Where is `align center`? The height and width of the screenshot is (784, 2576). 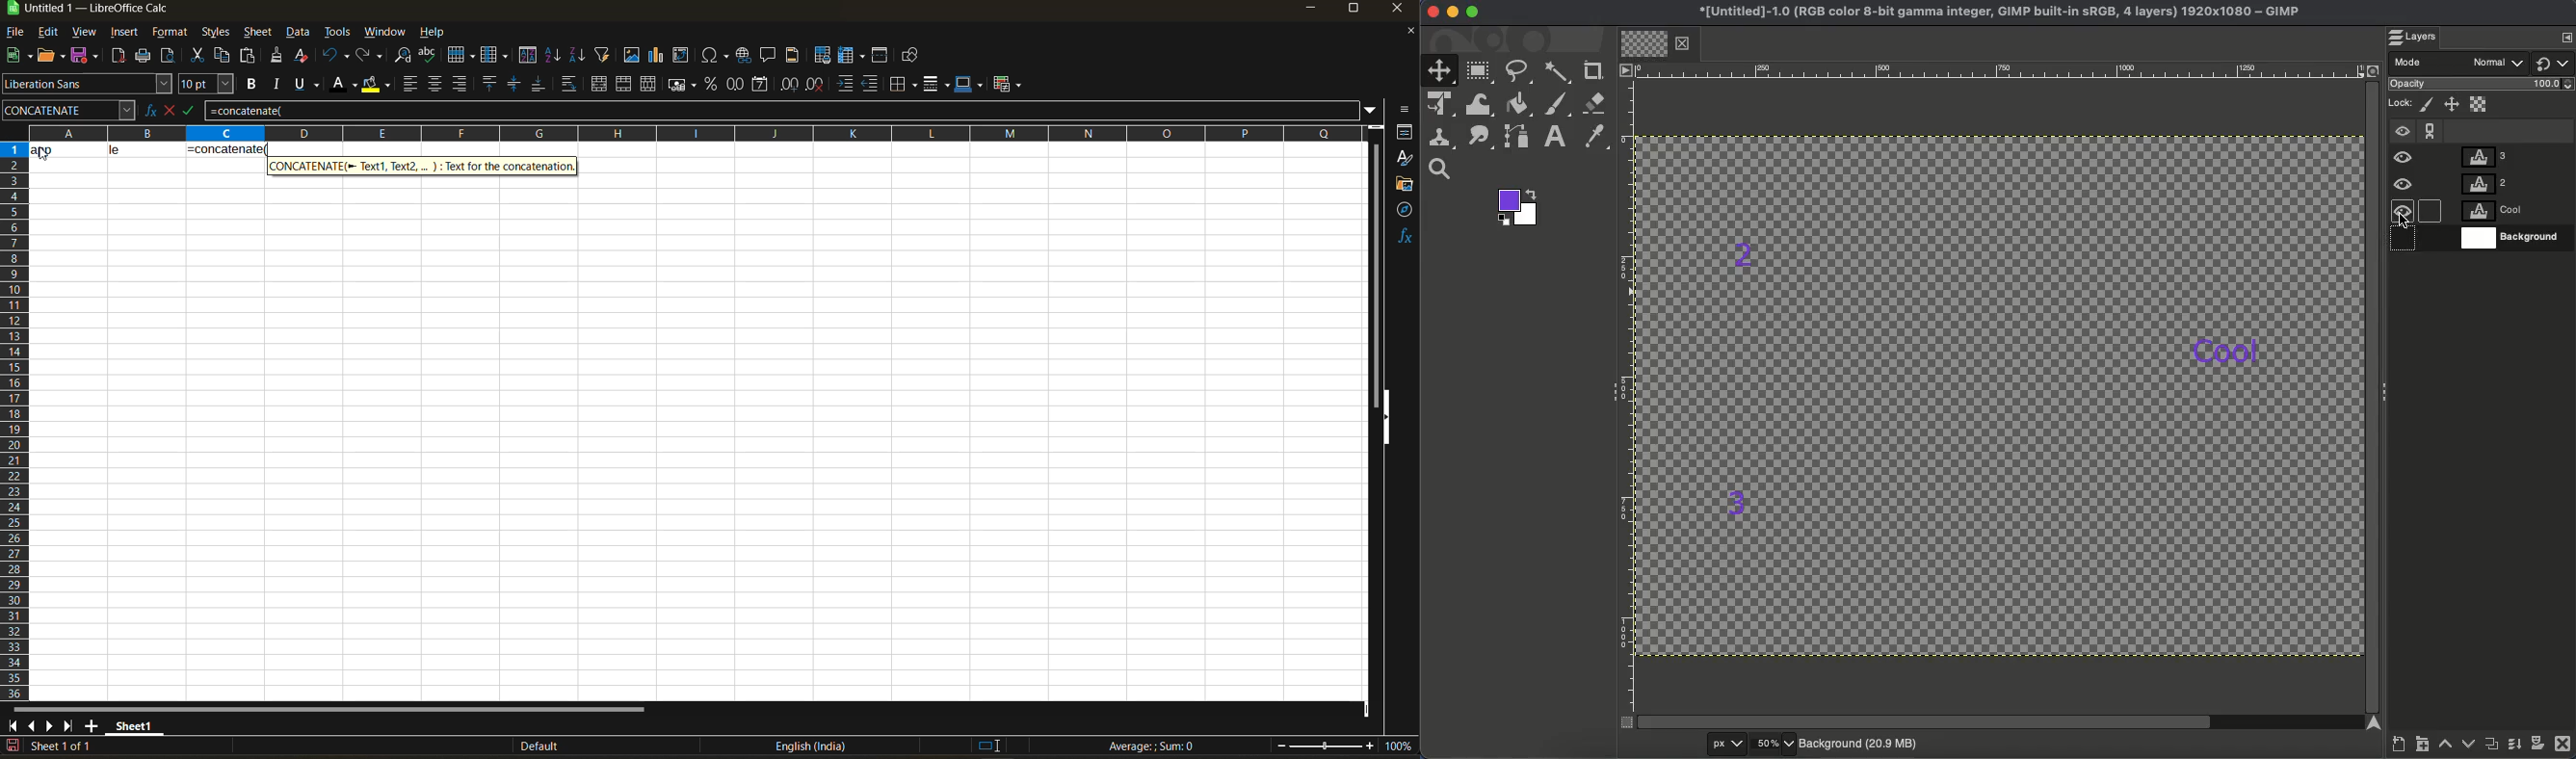 align center is located at coordinates (435, 84).